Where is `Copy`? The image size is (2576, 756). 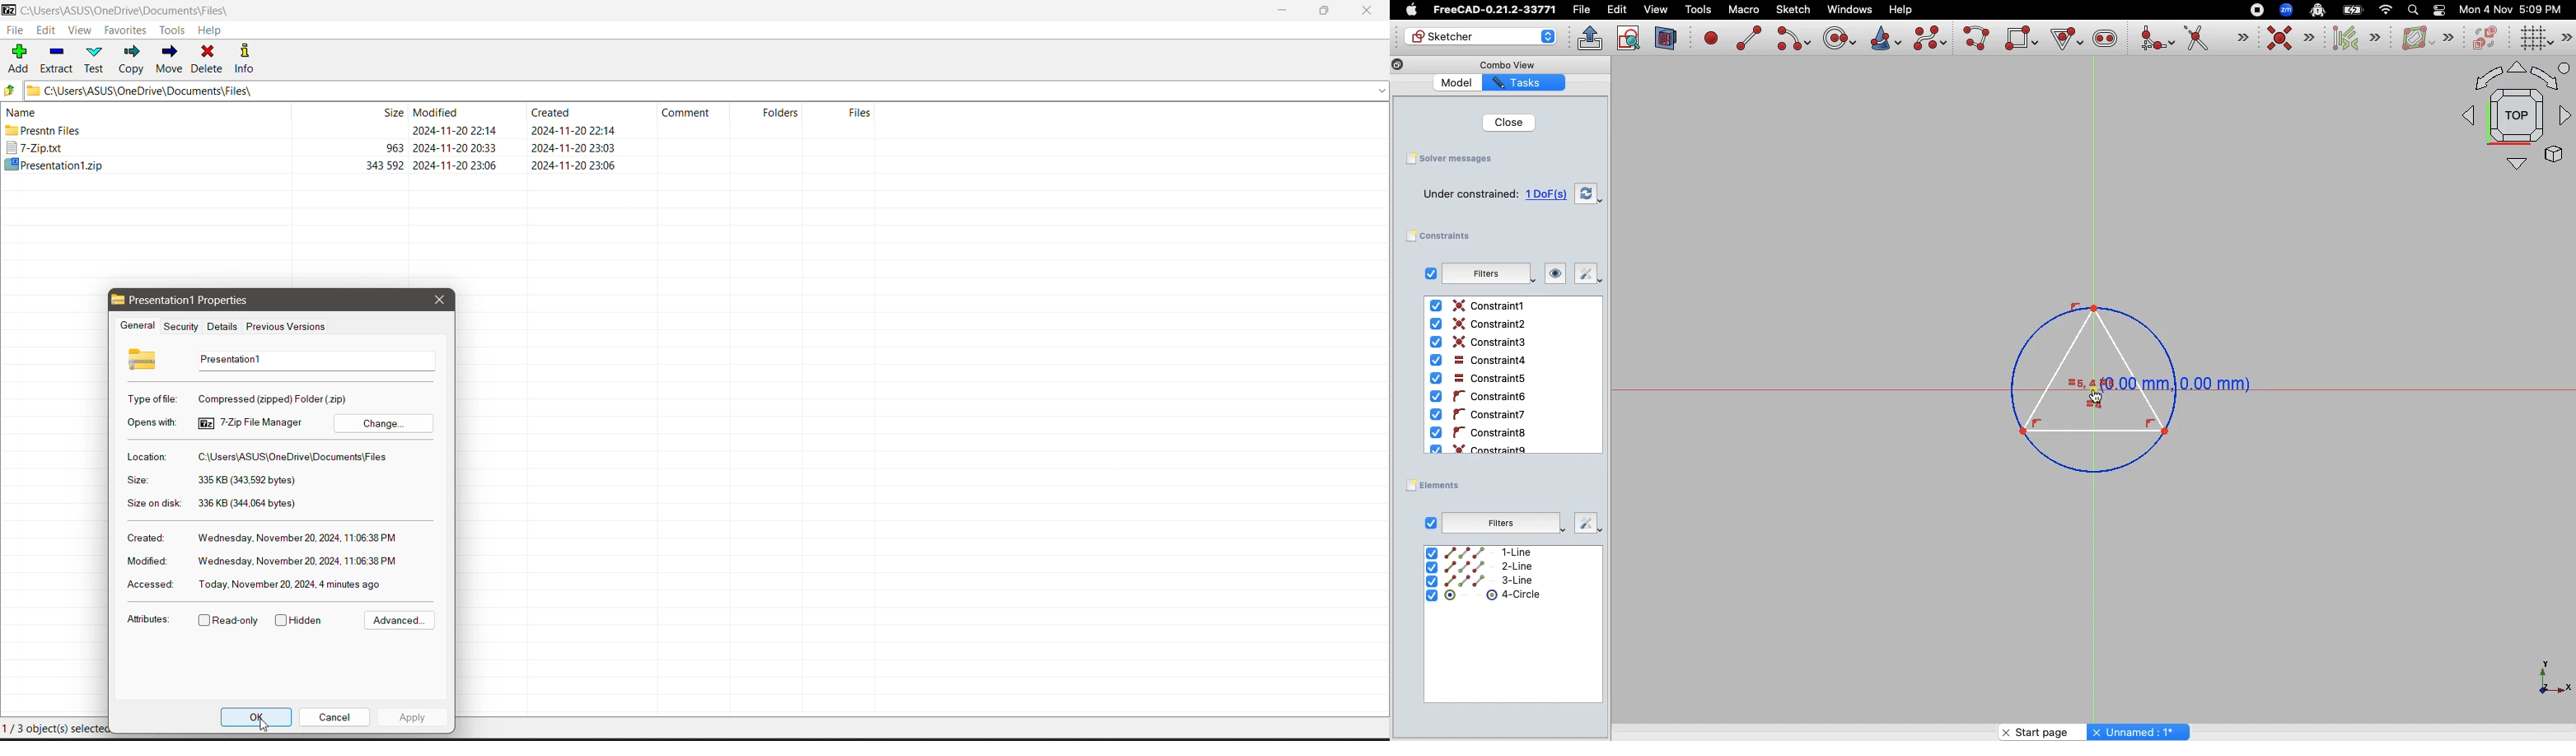 Copy is located at coordinates (132, 59).